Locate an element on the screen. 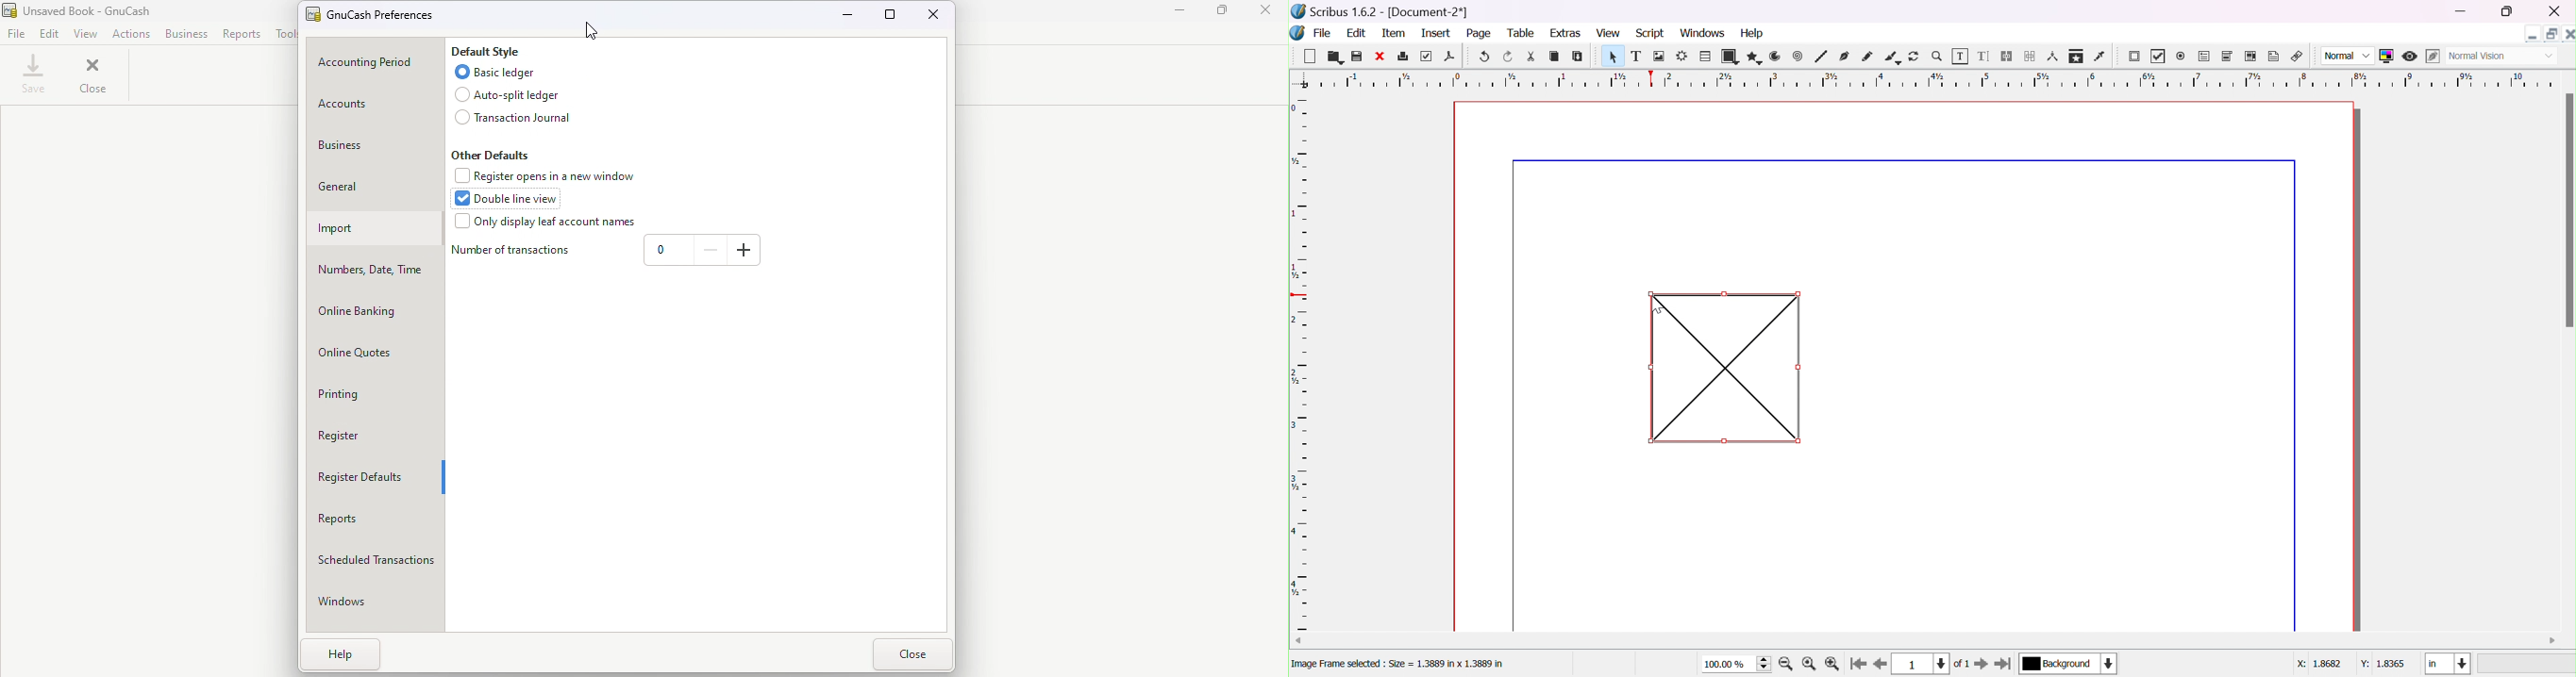  Decrease is located at coordinates (710, 251).